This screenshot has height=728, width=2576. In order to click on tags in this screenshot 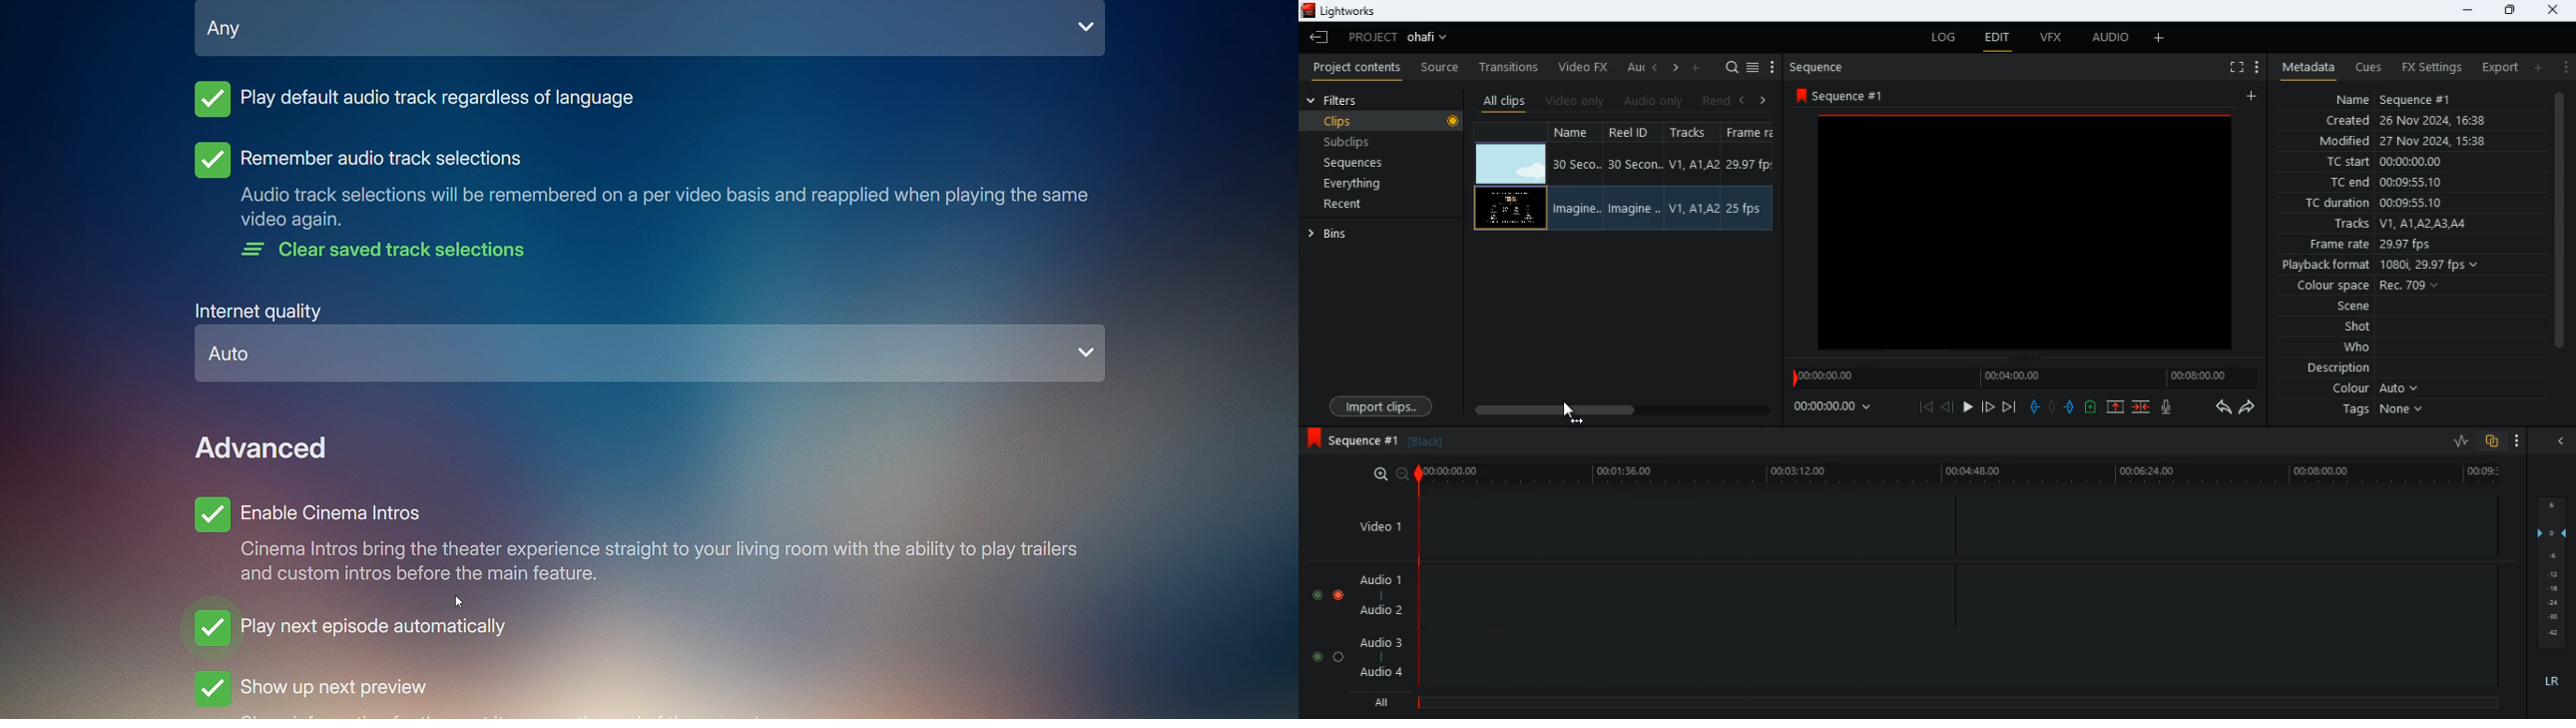, I will do `click(2374, 413)`.